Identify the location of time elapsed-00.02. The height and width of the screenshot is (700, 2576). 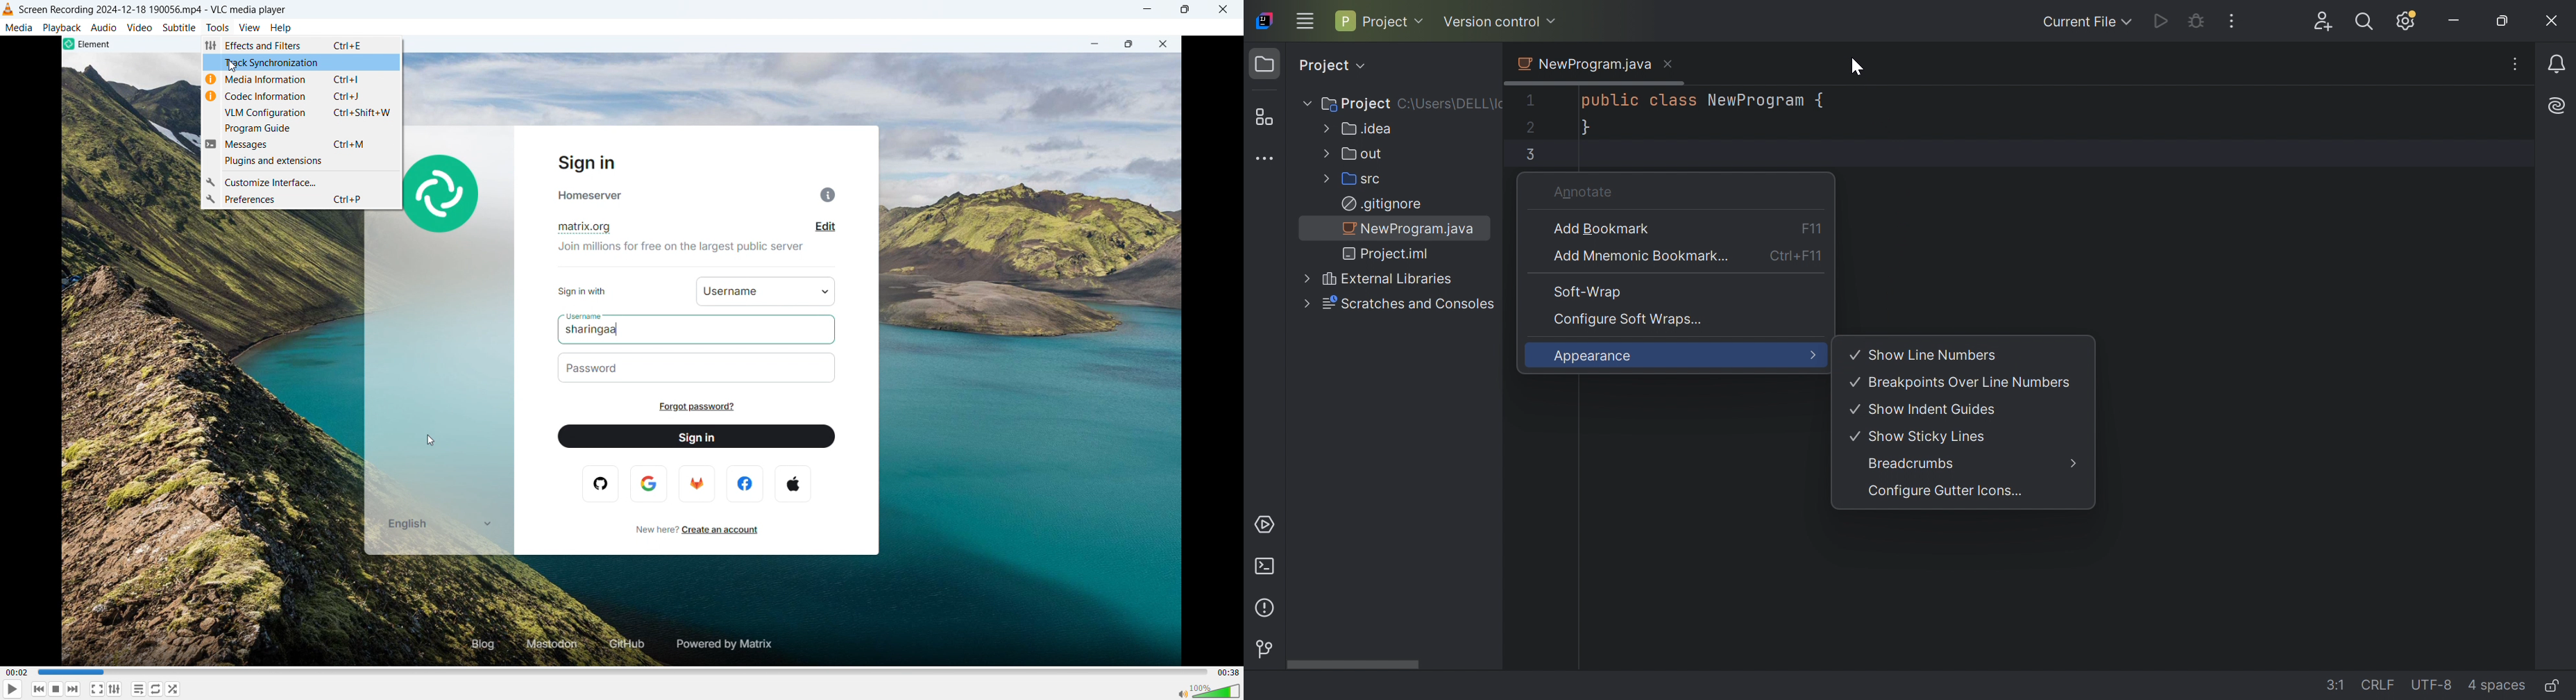
(18, 671).